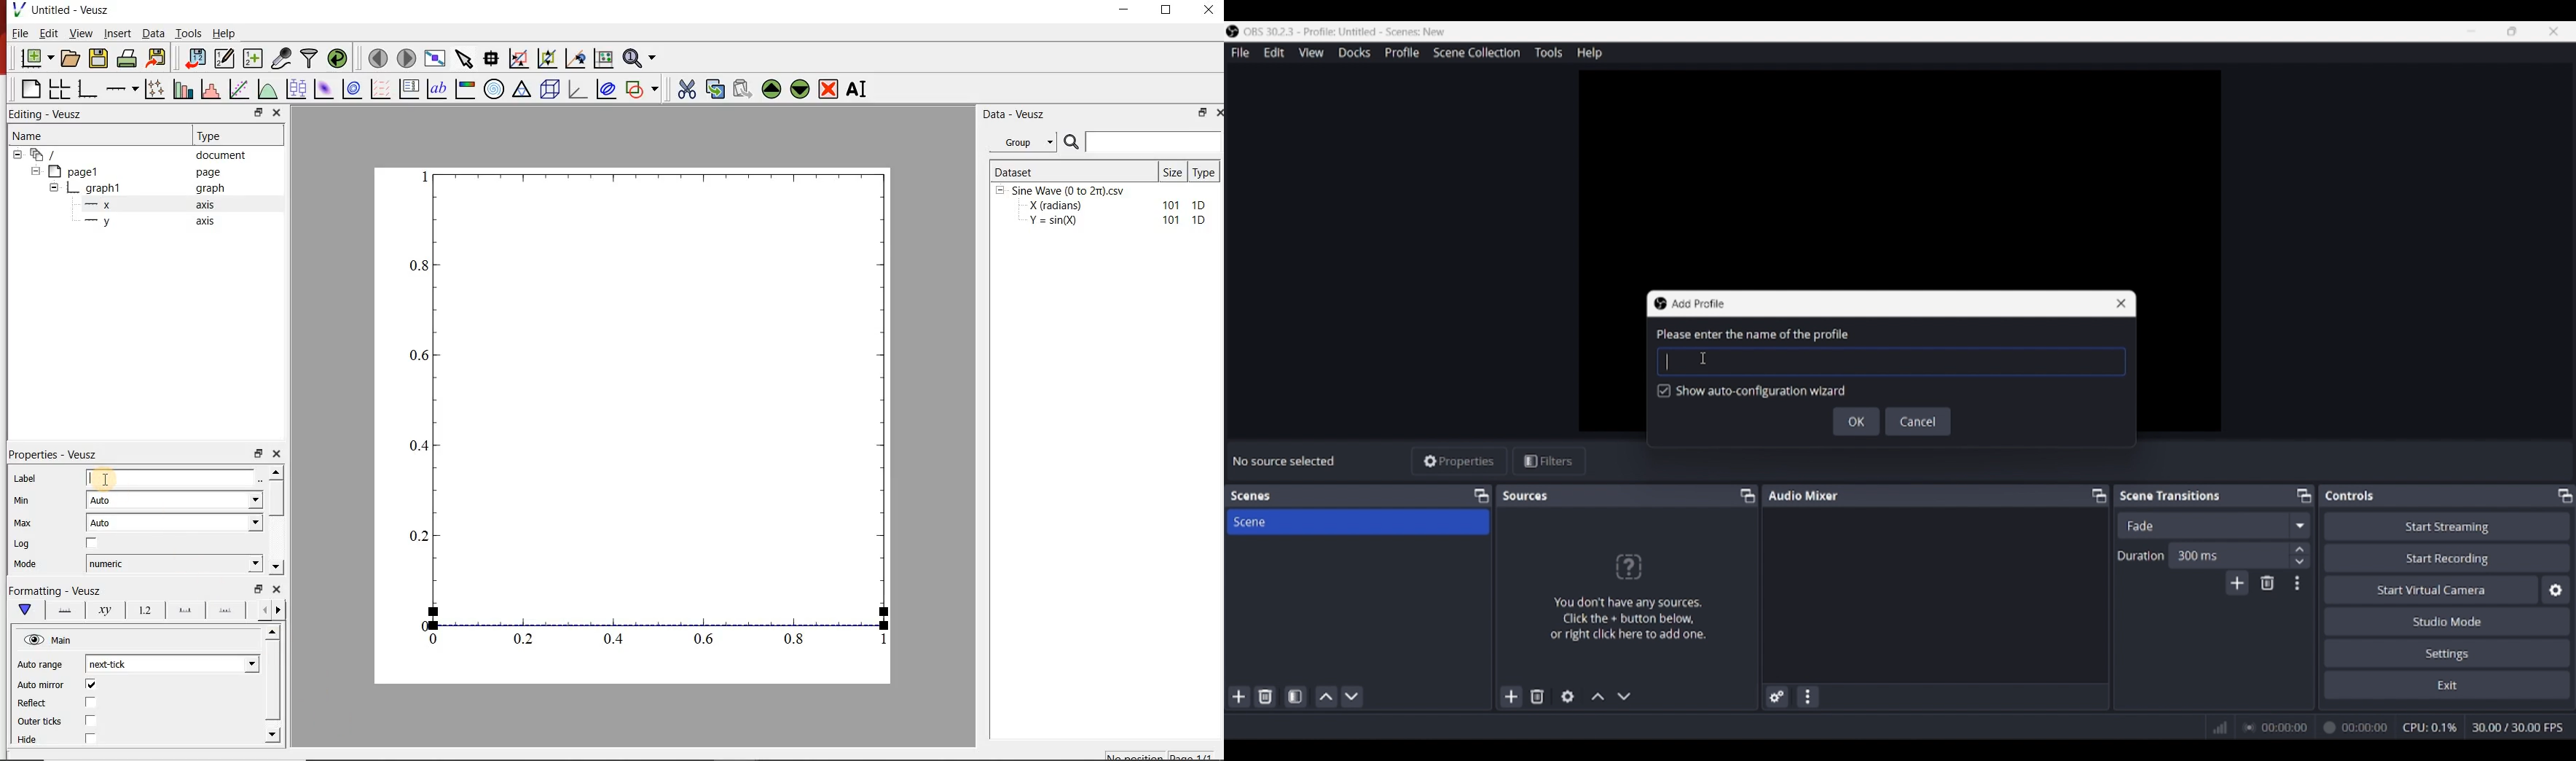  I want to click on Add source, so click(1512, 696).